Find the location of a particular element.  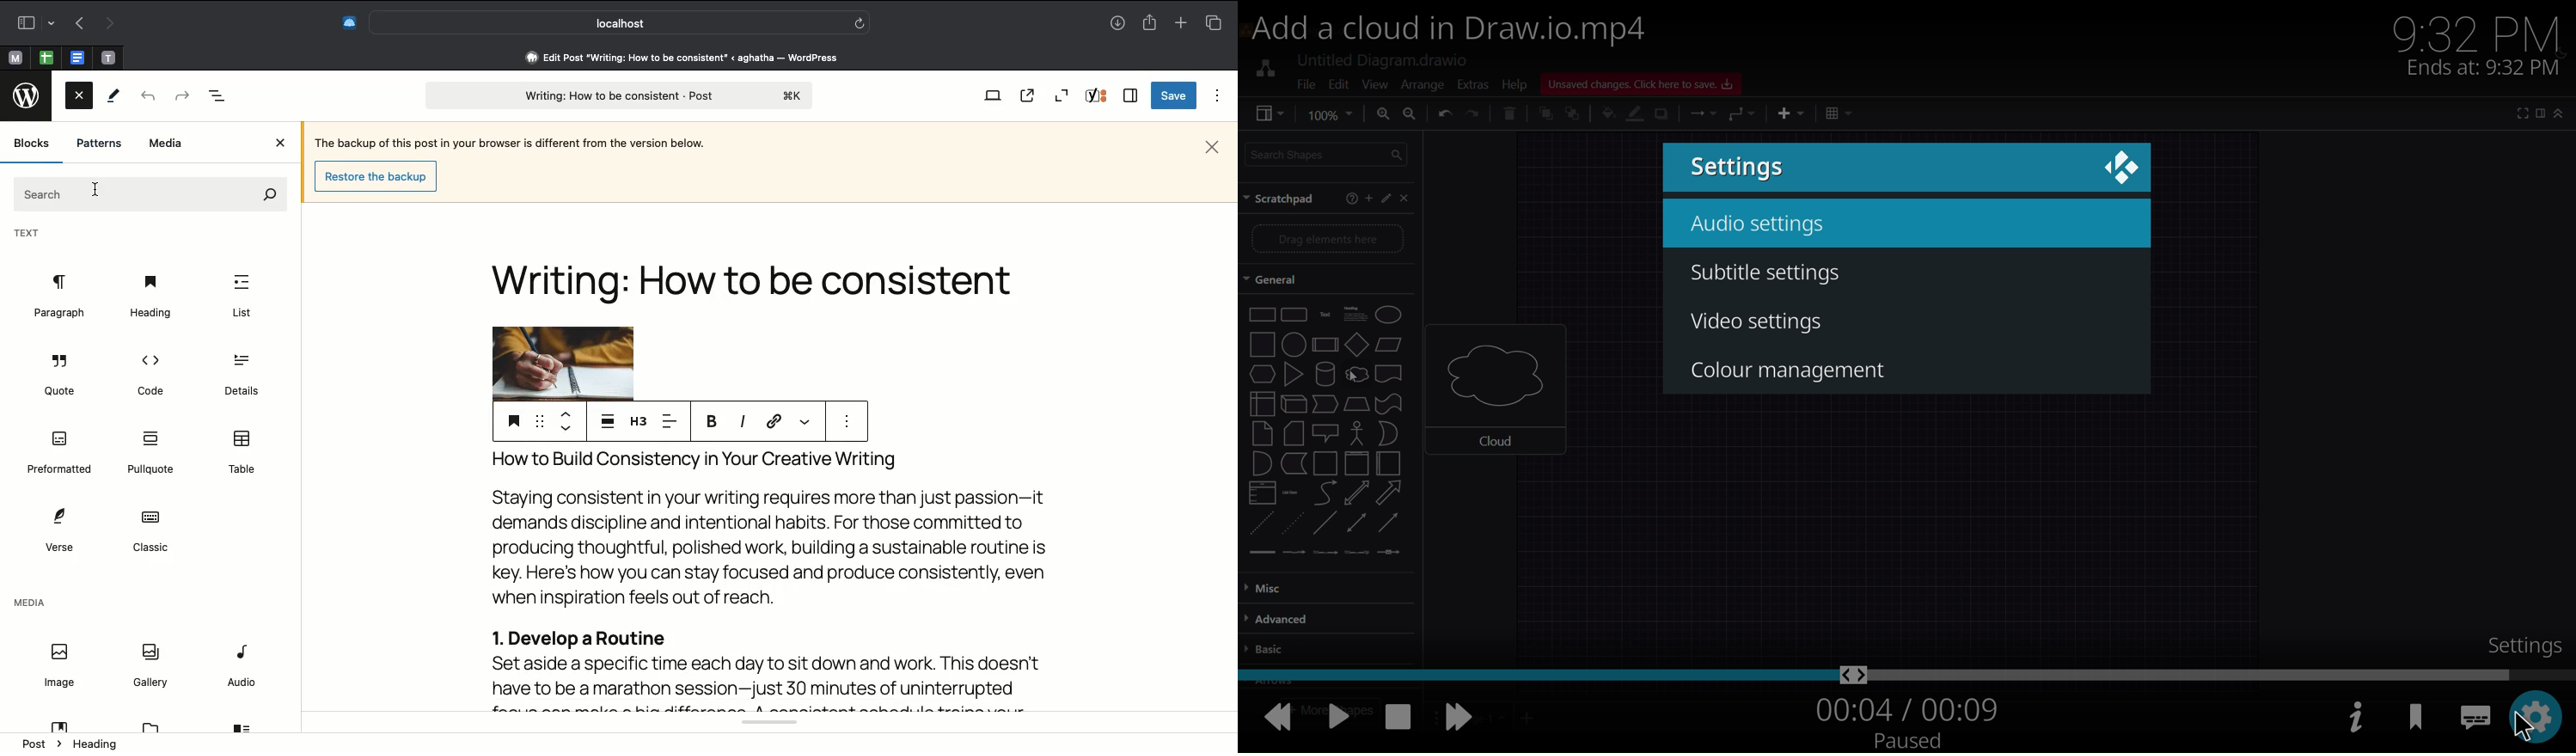

setting is located at coordinates (2539, 717).